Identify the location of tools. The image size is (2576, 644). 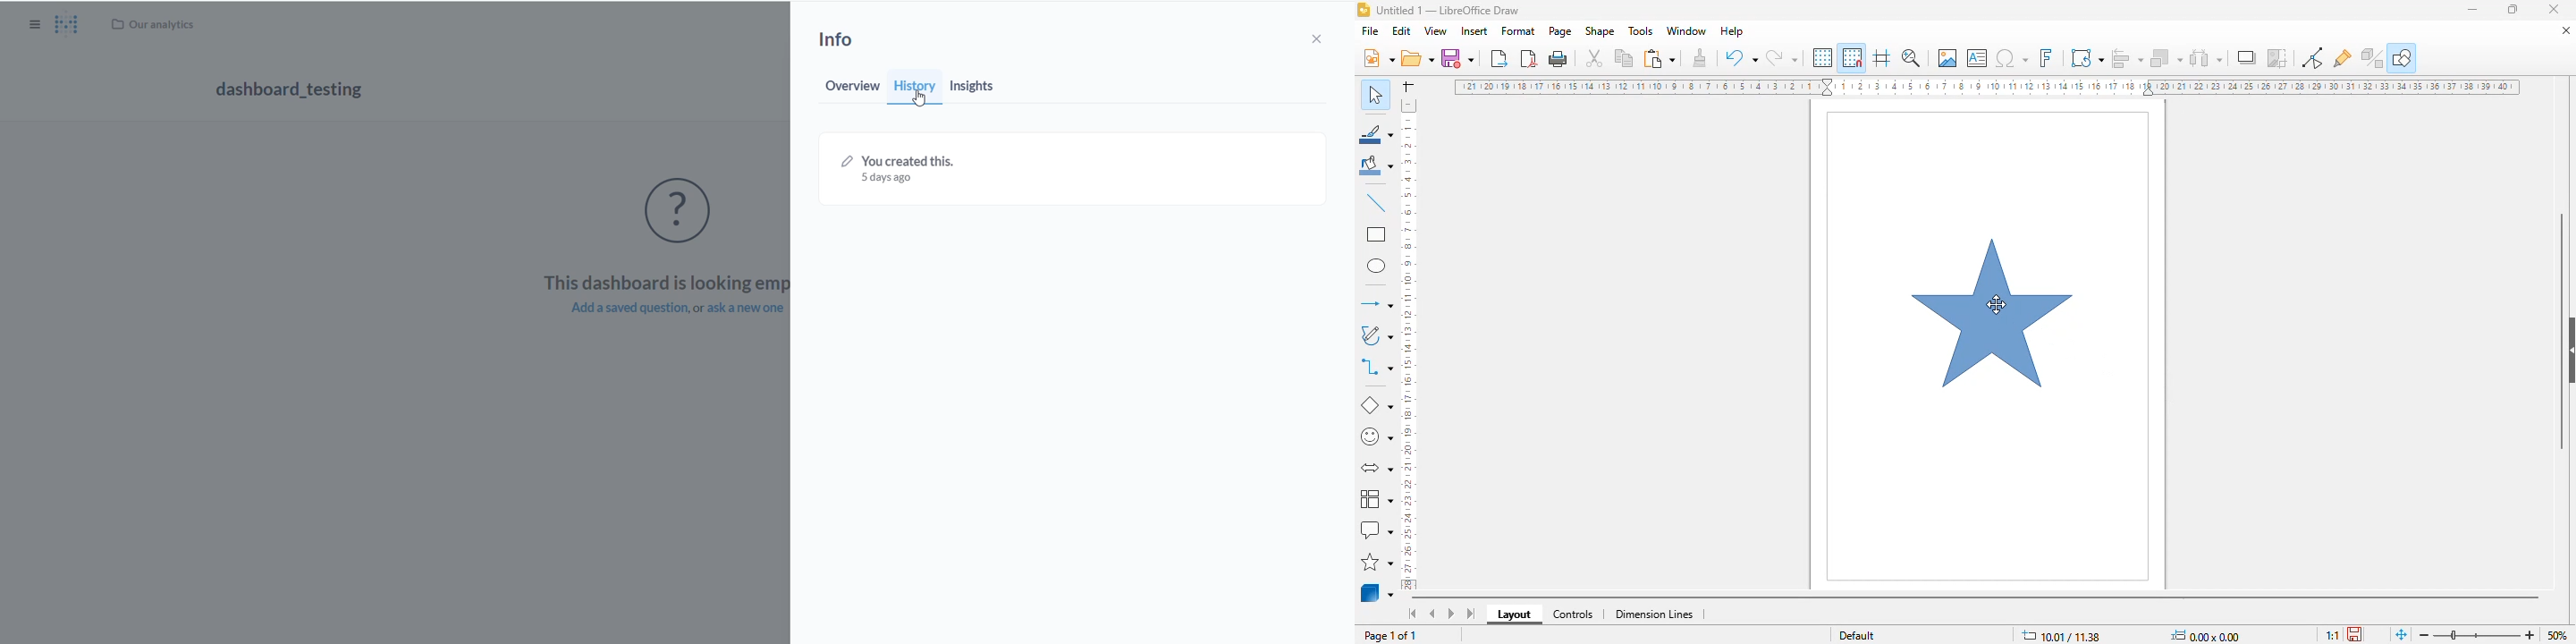
(1641, 31).